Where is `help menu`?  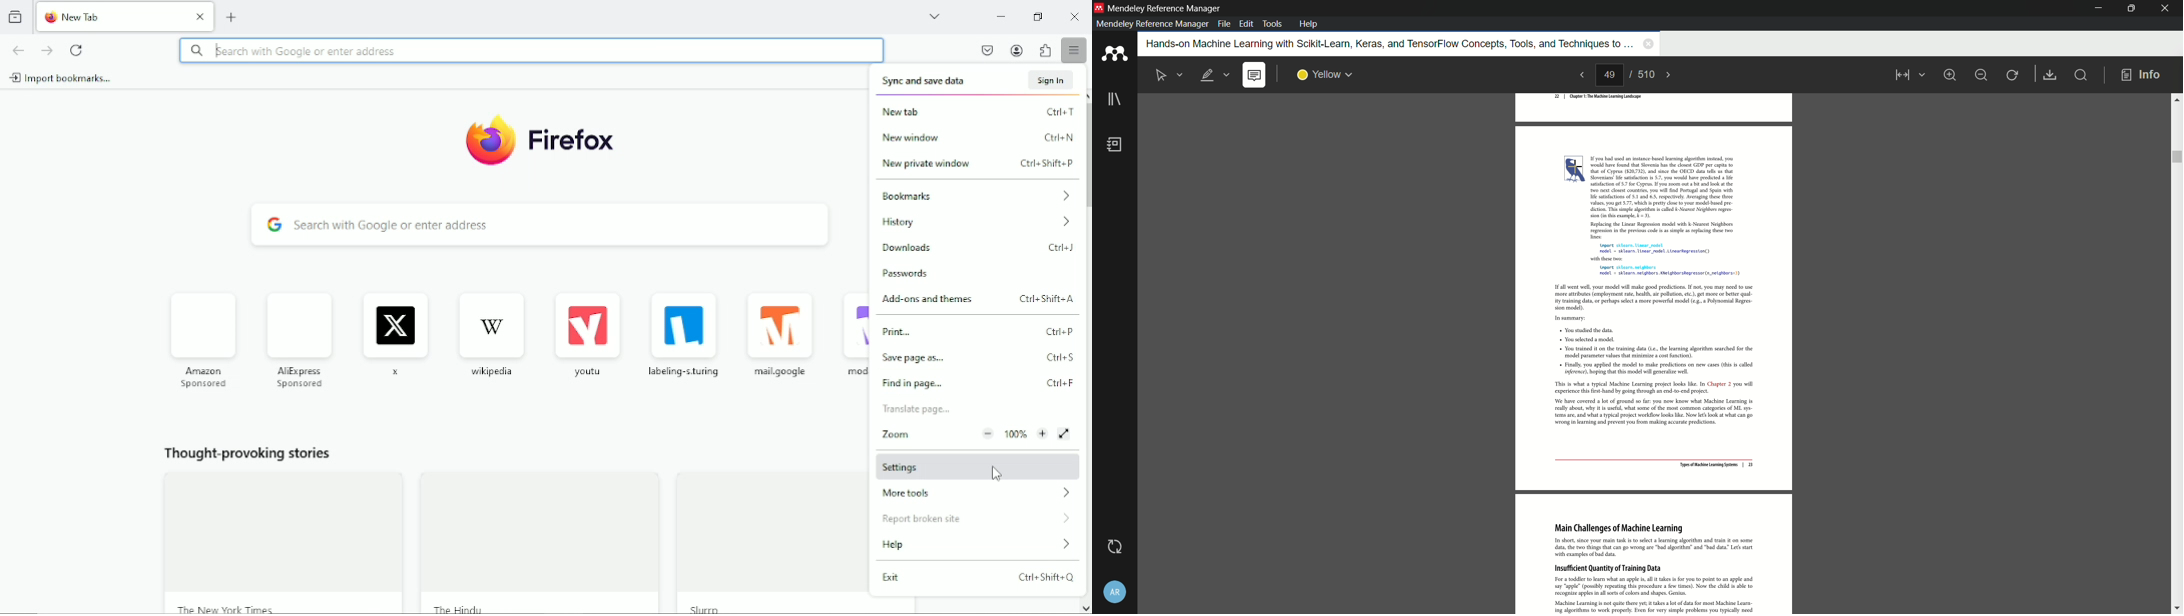 help menu is located at coordinates (1309, 24).